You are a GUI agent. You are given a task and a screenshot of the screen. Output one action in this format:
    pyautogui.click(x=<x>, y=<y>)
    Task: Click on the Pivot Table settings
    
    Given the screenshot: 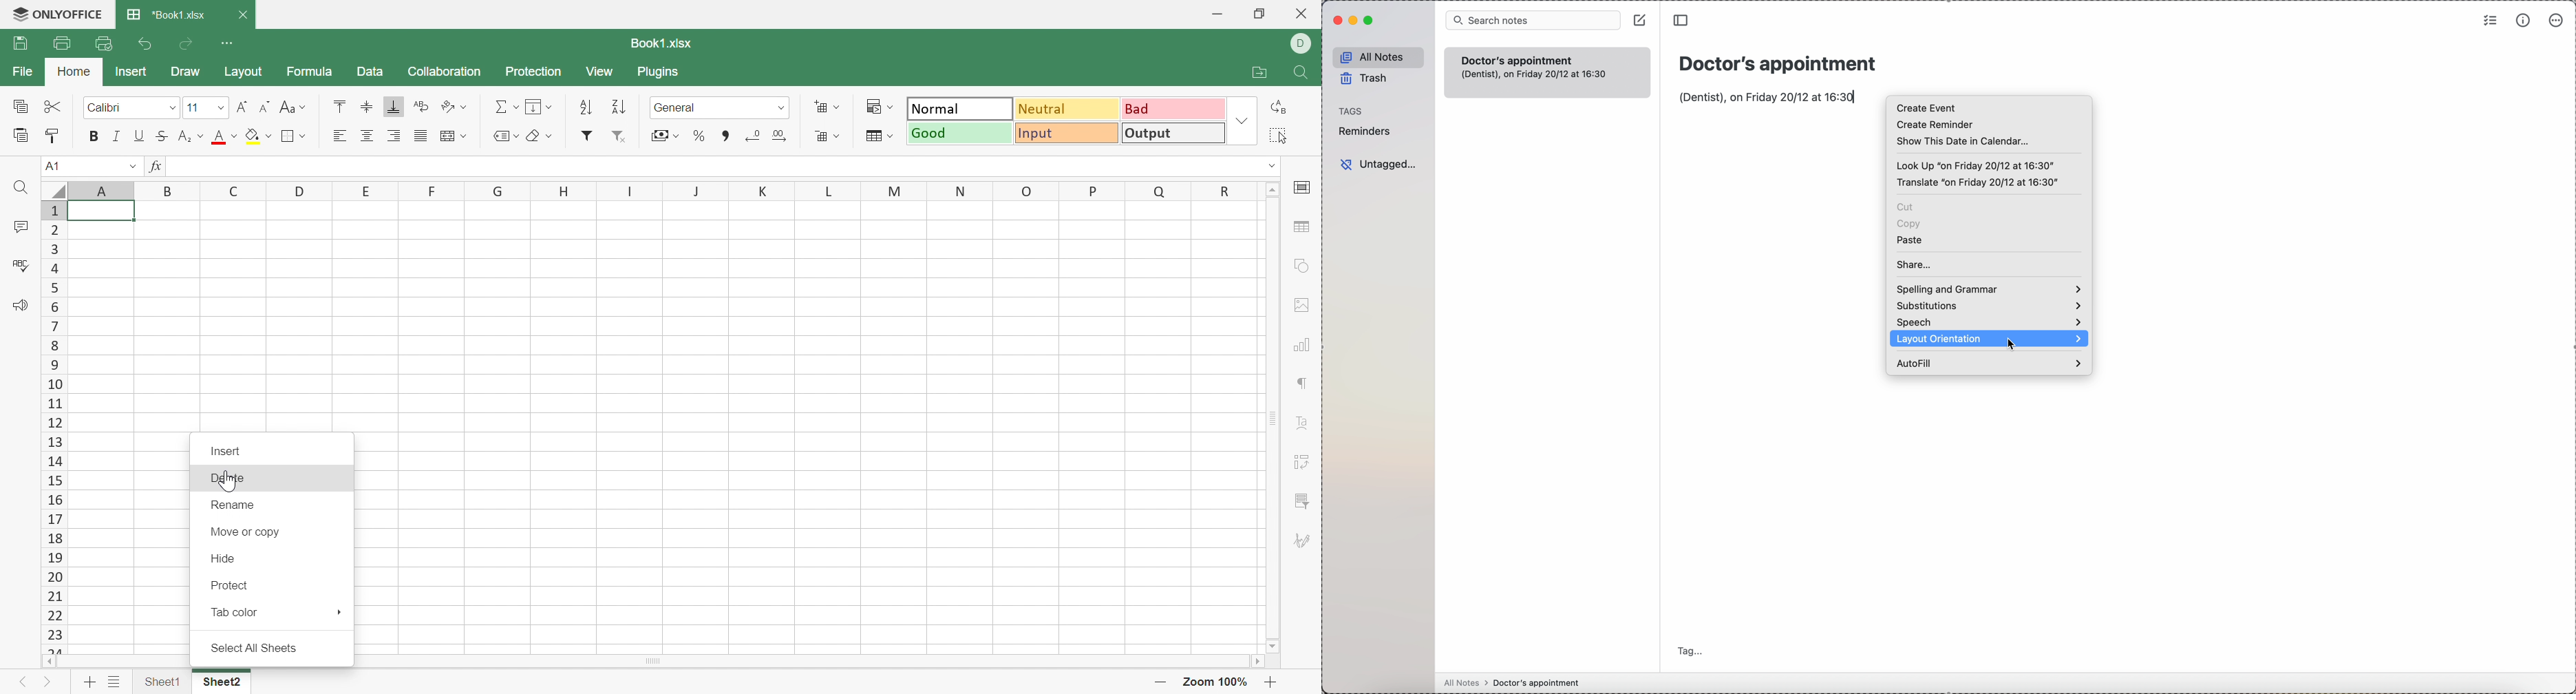 What is the action you would take?
    pyautogui.click(x=1304, y=462)
    